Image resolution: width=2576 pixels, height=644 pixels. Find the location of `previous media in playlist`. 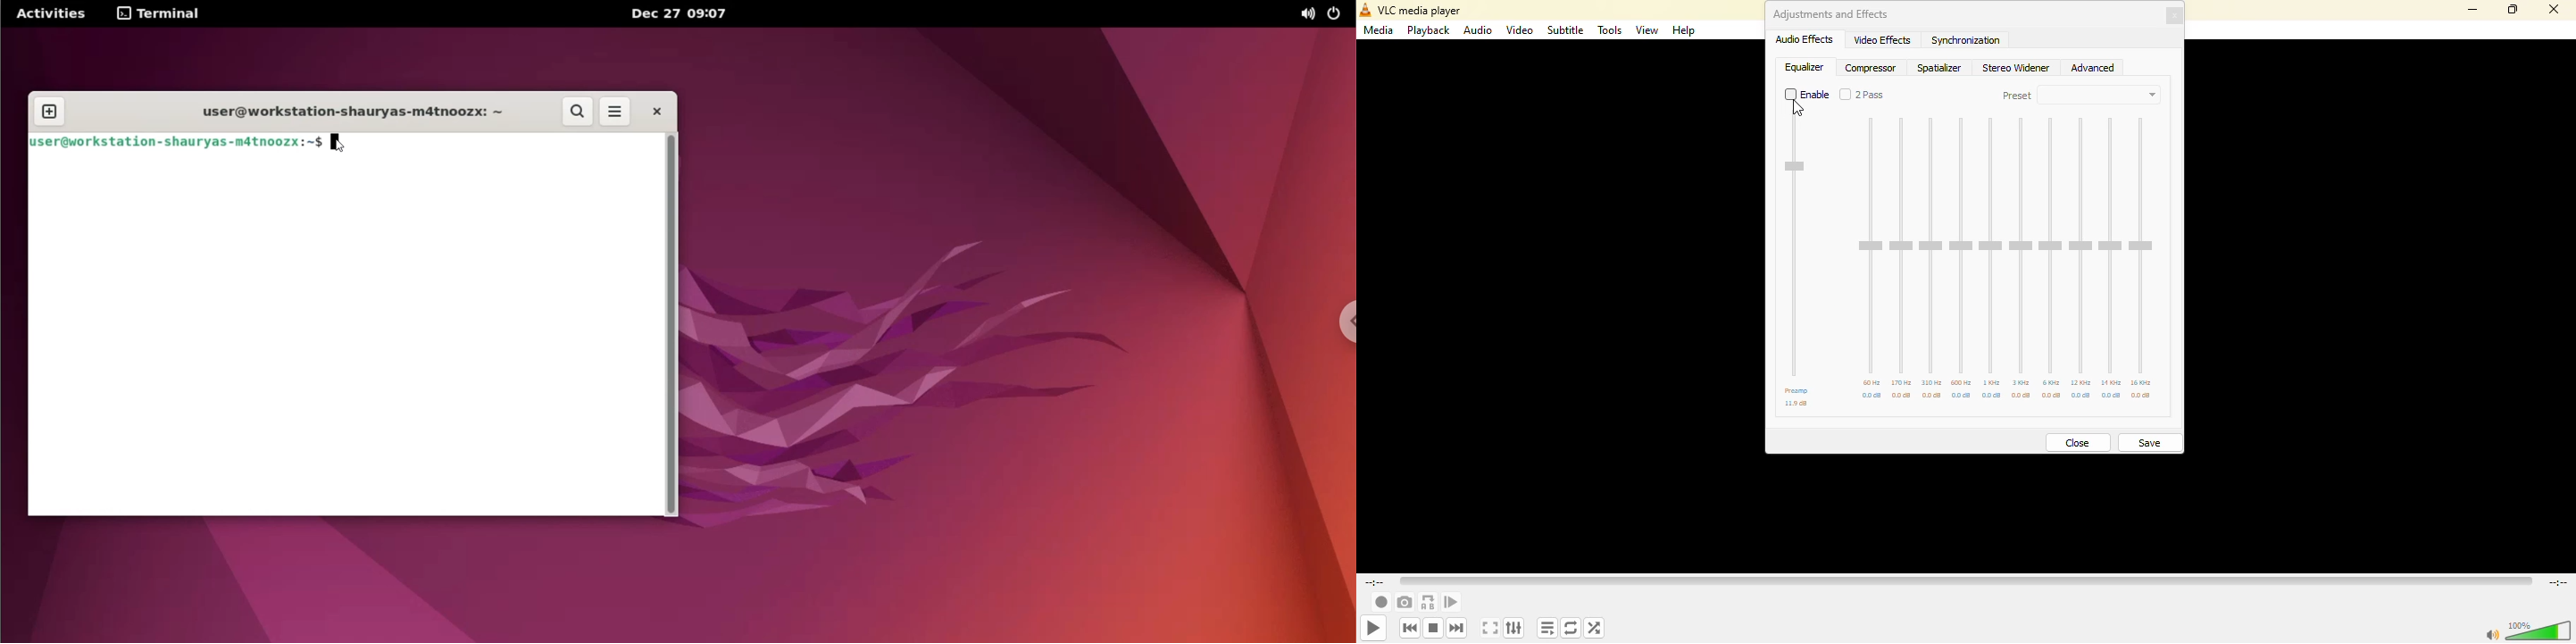

previous media in playlist is located at coordinates (1409, 628).